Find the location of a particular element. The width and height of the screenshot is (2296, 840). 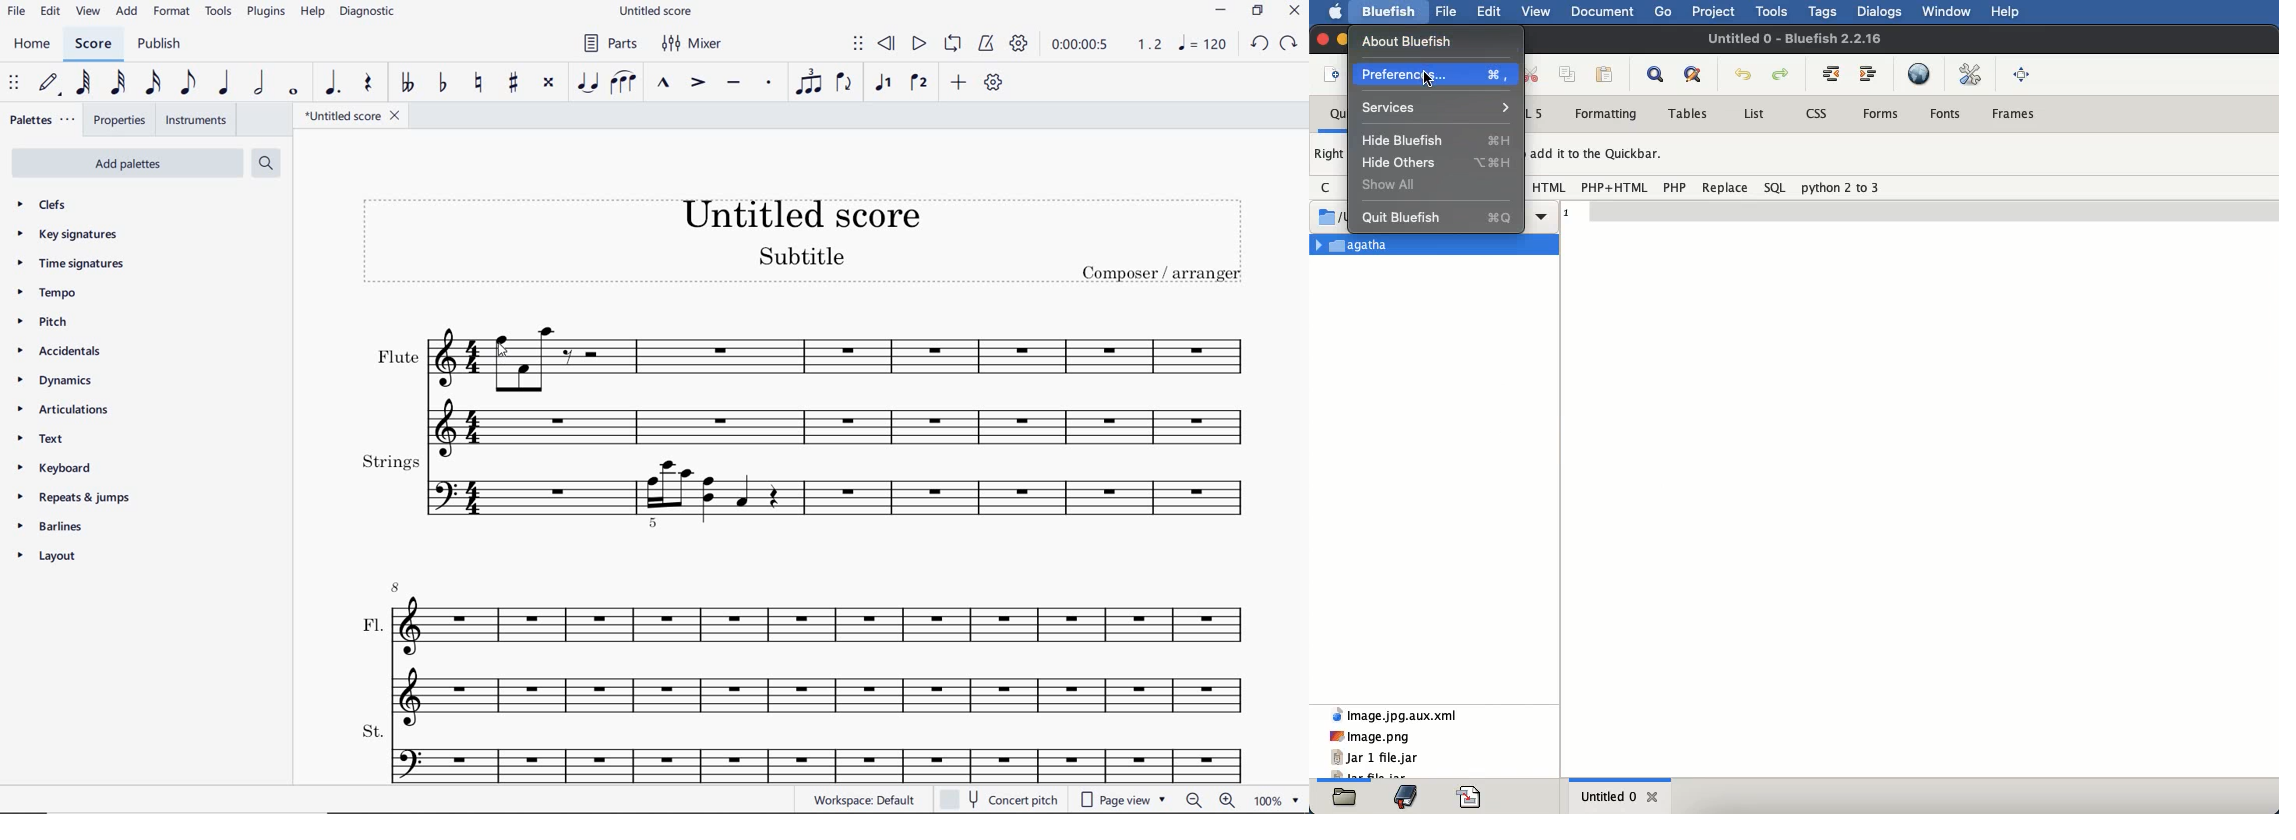

PLAYBACK SETTINGS is located at coordinates (1019, 43).